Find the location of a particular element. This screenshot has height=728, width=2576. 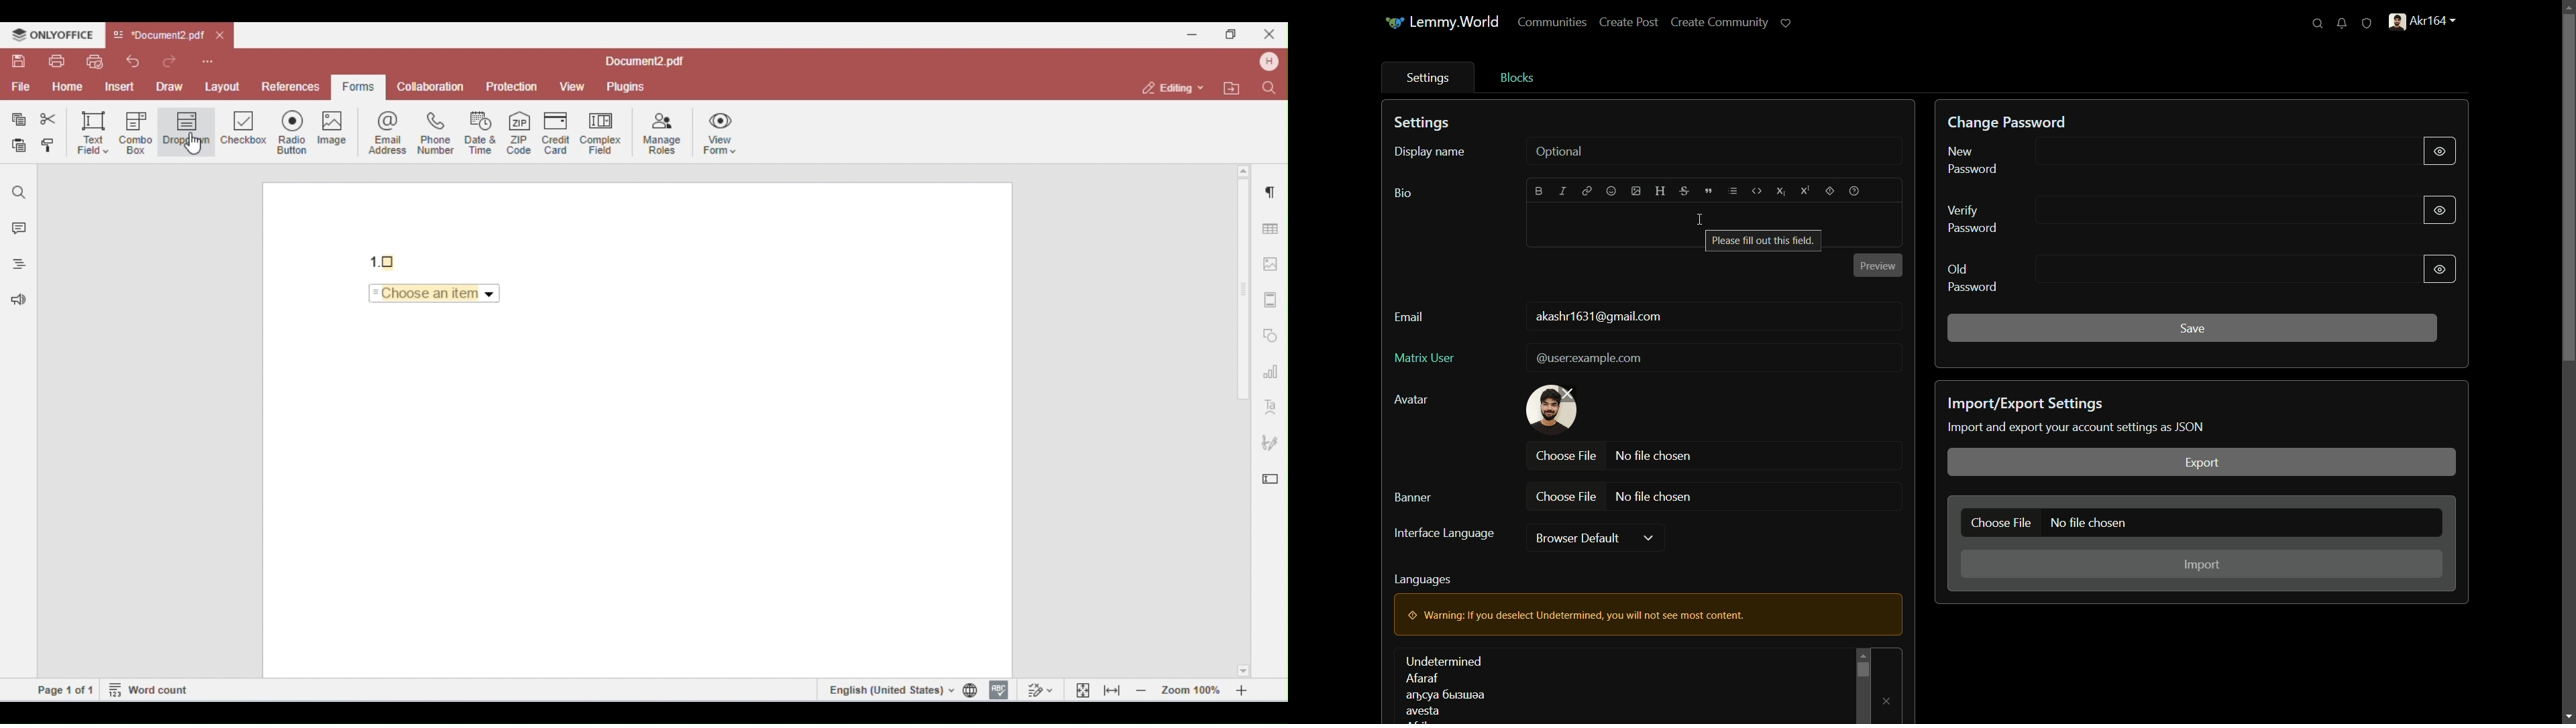

optional is located at coordinates (1560, 152).